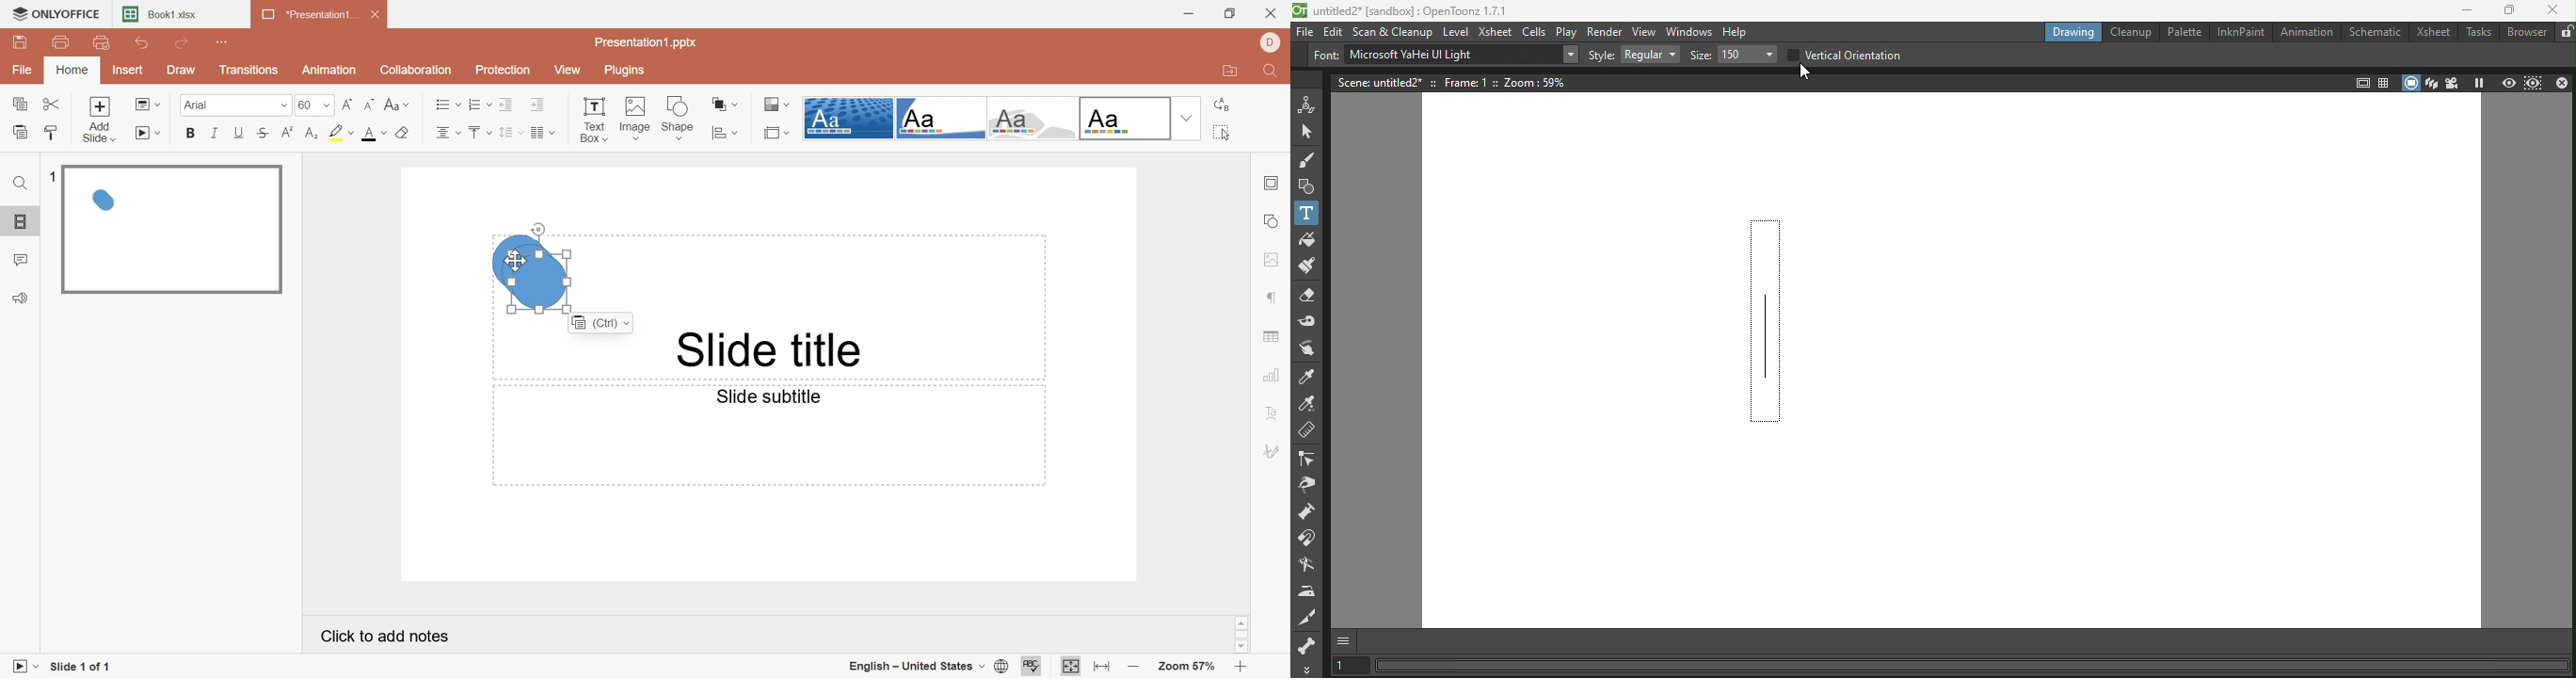  What do you see at coordinates (1308, 185) in the screenshot?
I see `Geometric tool` at bounding box center [1308, 185].